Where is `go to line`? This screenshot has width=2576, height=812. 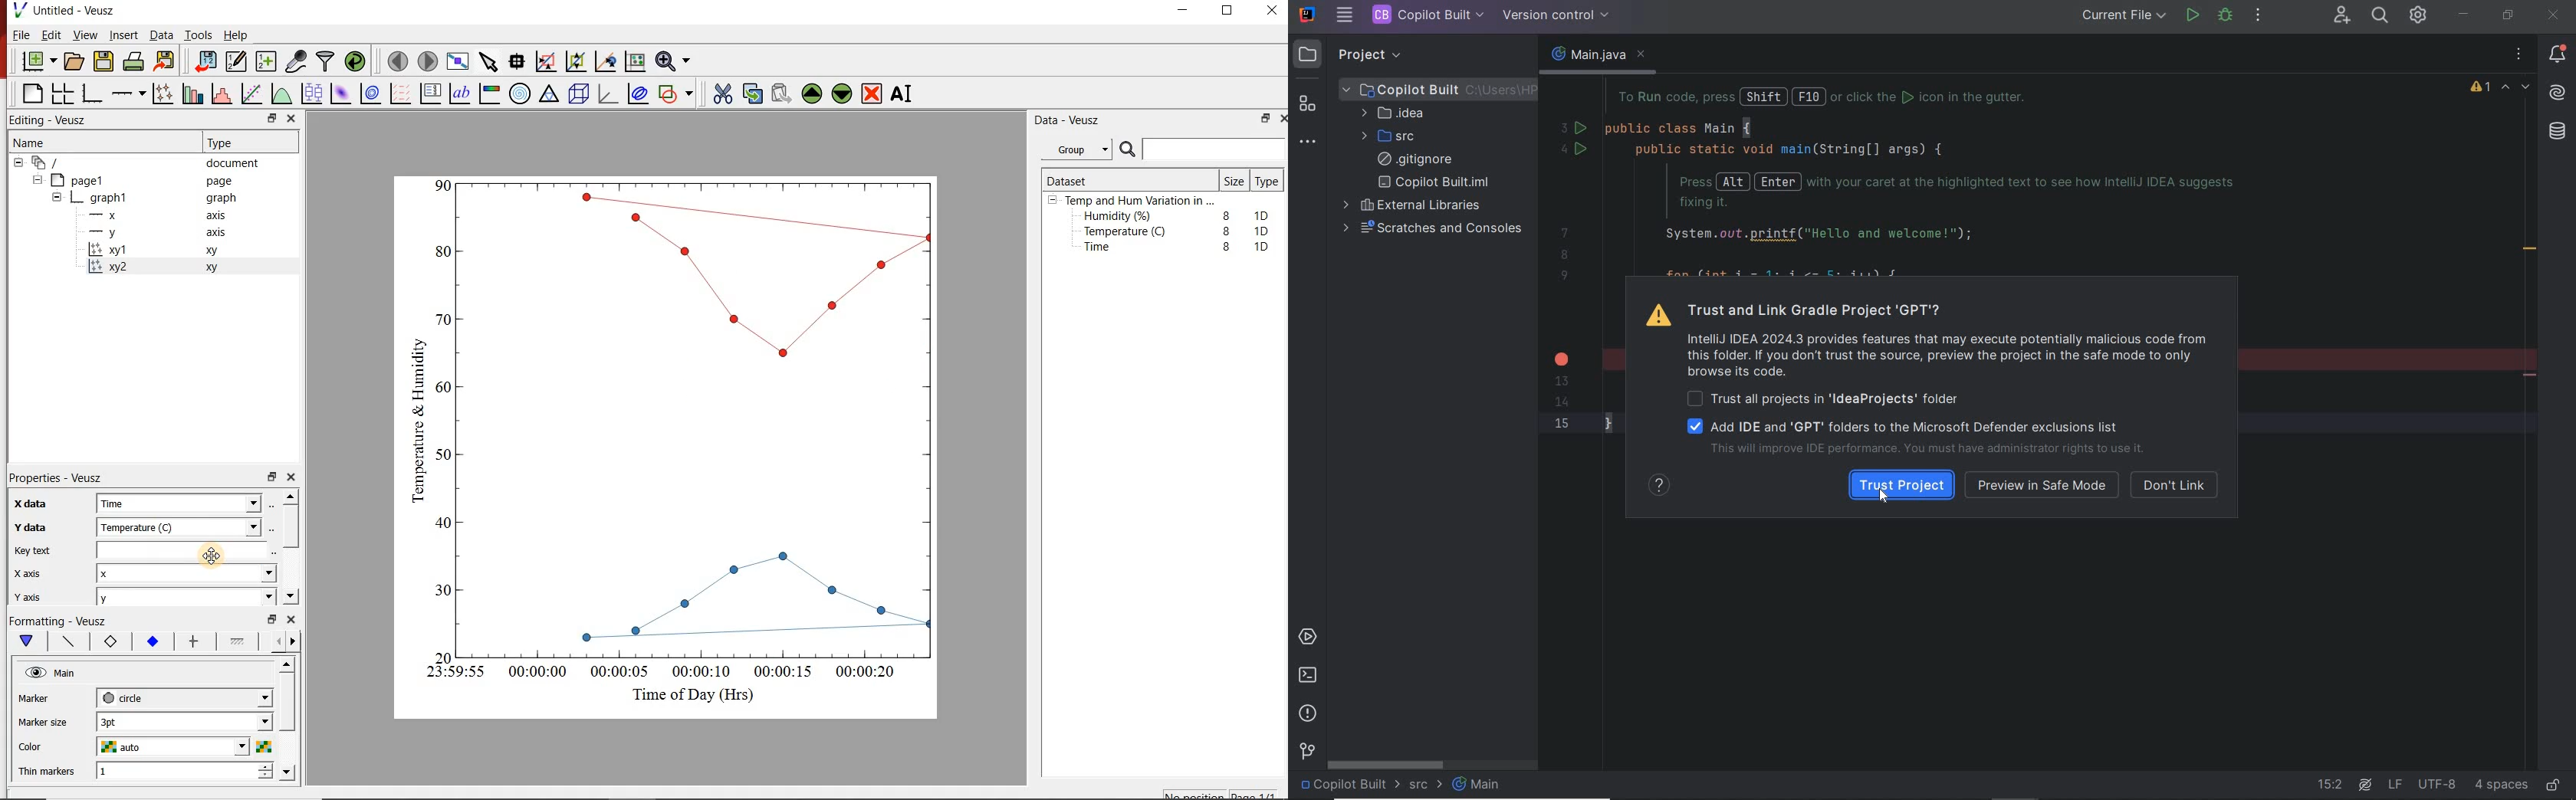
go to line is located at coordinates (2330, 784).